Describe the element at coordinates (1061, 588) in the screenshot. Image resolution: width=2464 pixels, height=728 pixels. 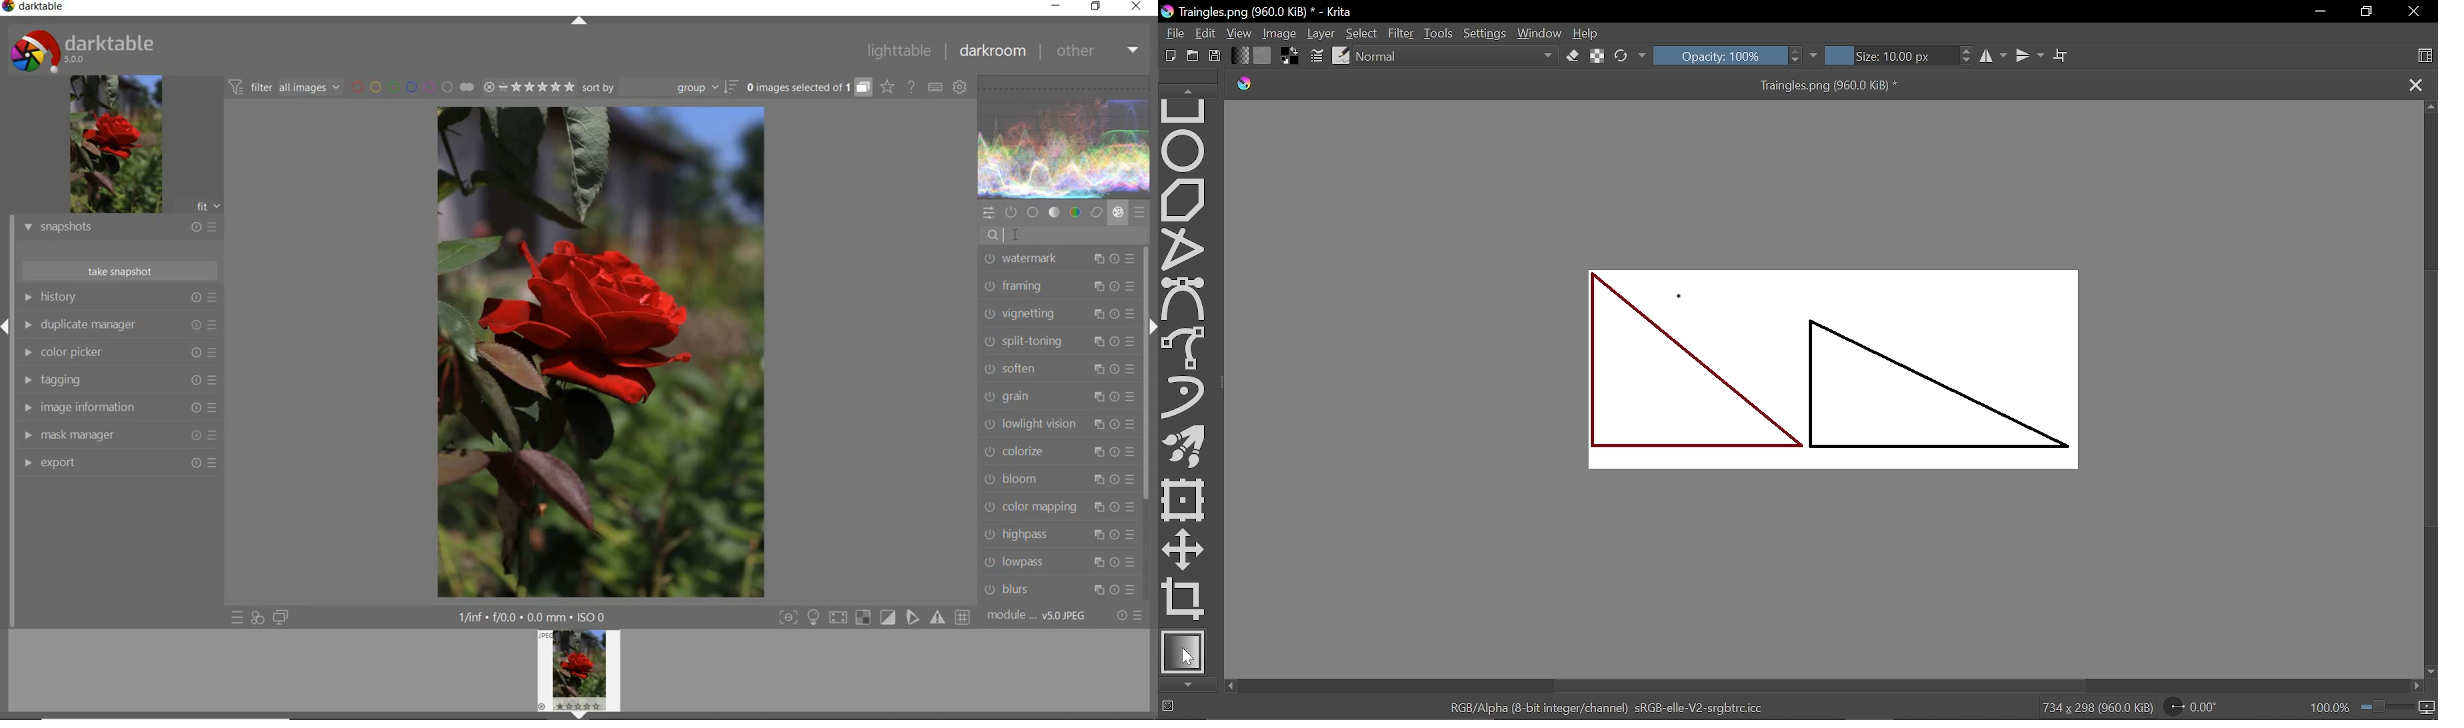
I see `blurs` at that location.